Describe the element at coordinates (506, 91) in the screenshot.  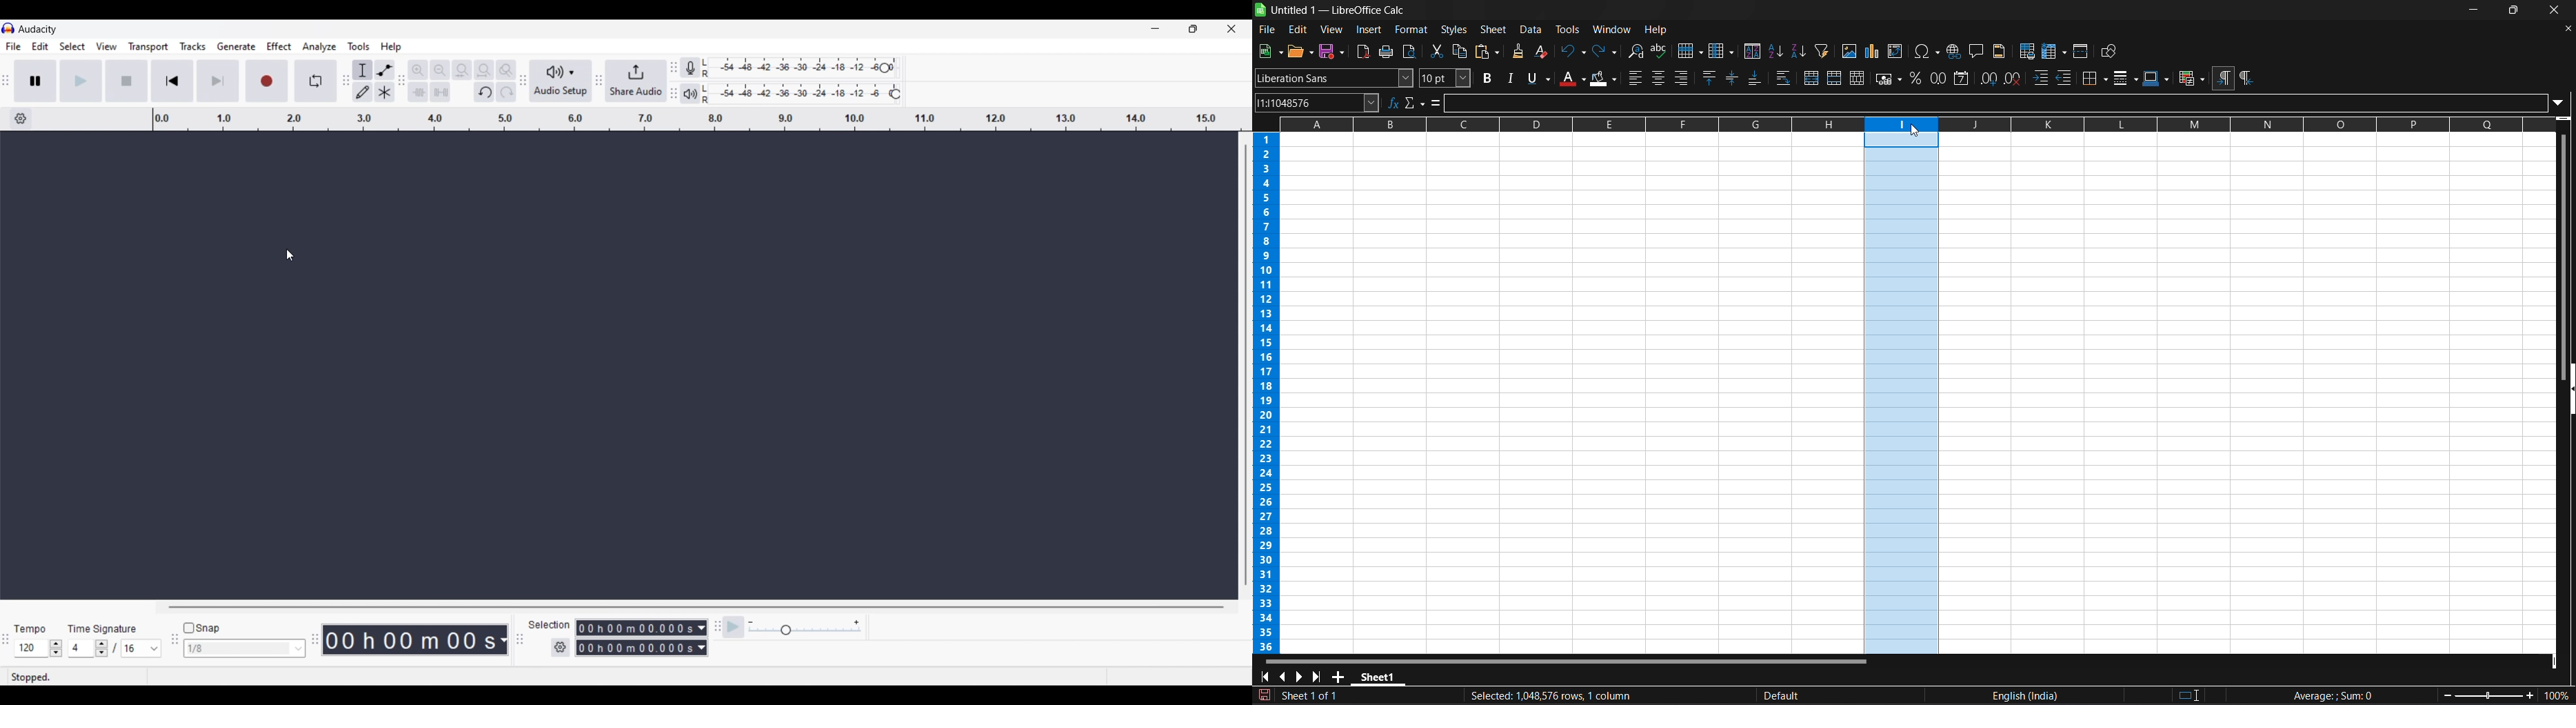
I see `Redo` at that location.